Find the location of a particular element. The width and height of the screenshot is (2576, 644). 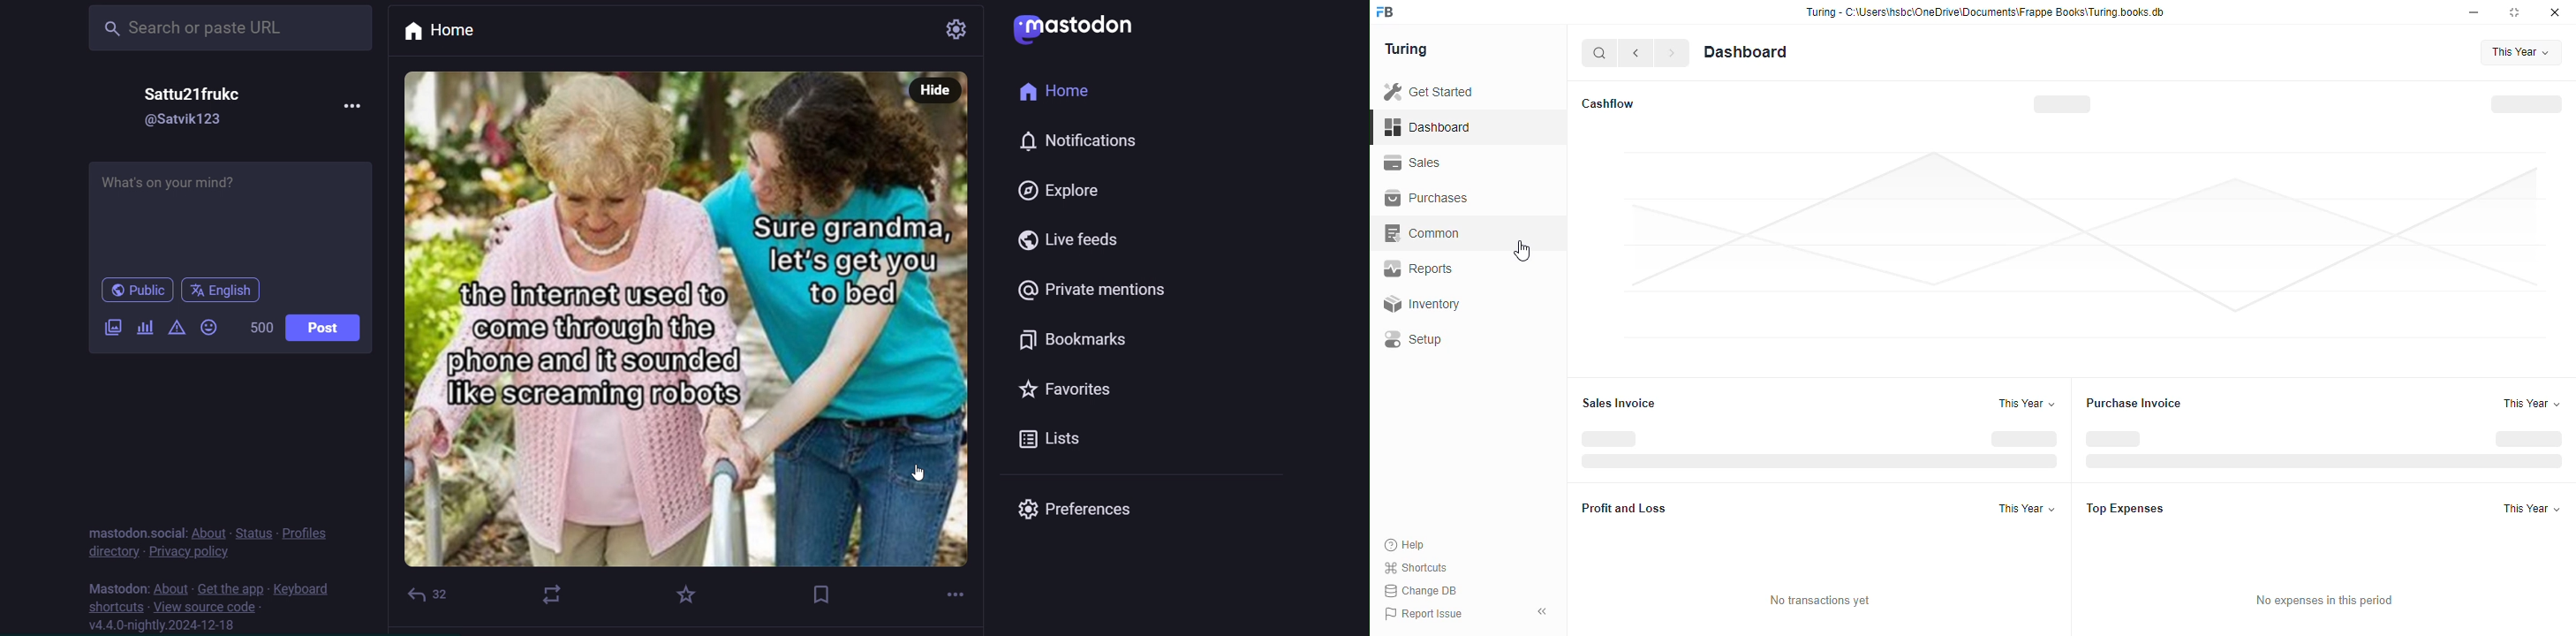

graph is located at coordinates (2086, 246).